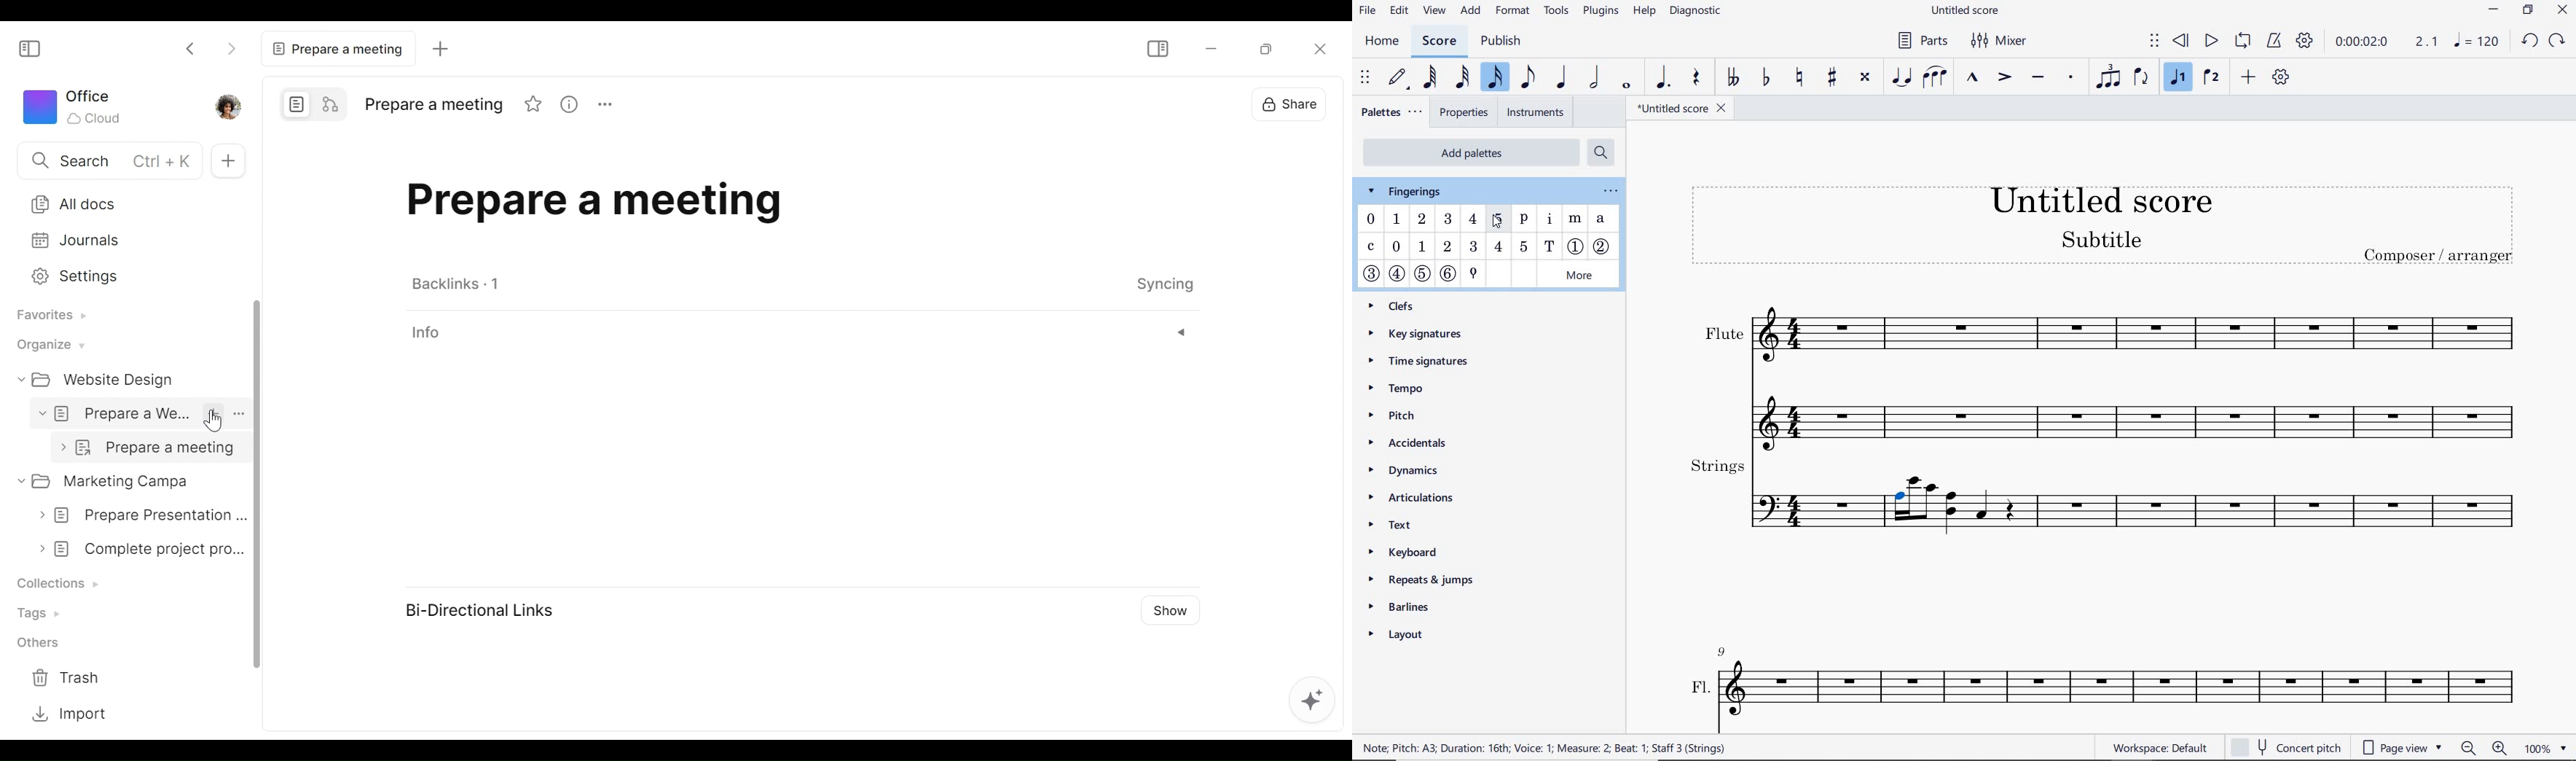 Image resolution: width=2576 pixels, height=784 pixels. What do you see at coordinates (136, 515) in the screenshot?
I see `Document` at bounding box center [136, 515].